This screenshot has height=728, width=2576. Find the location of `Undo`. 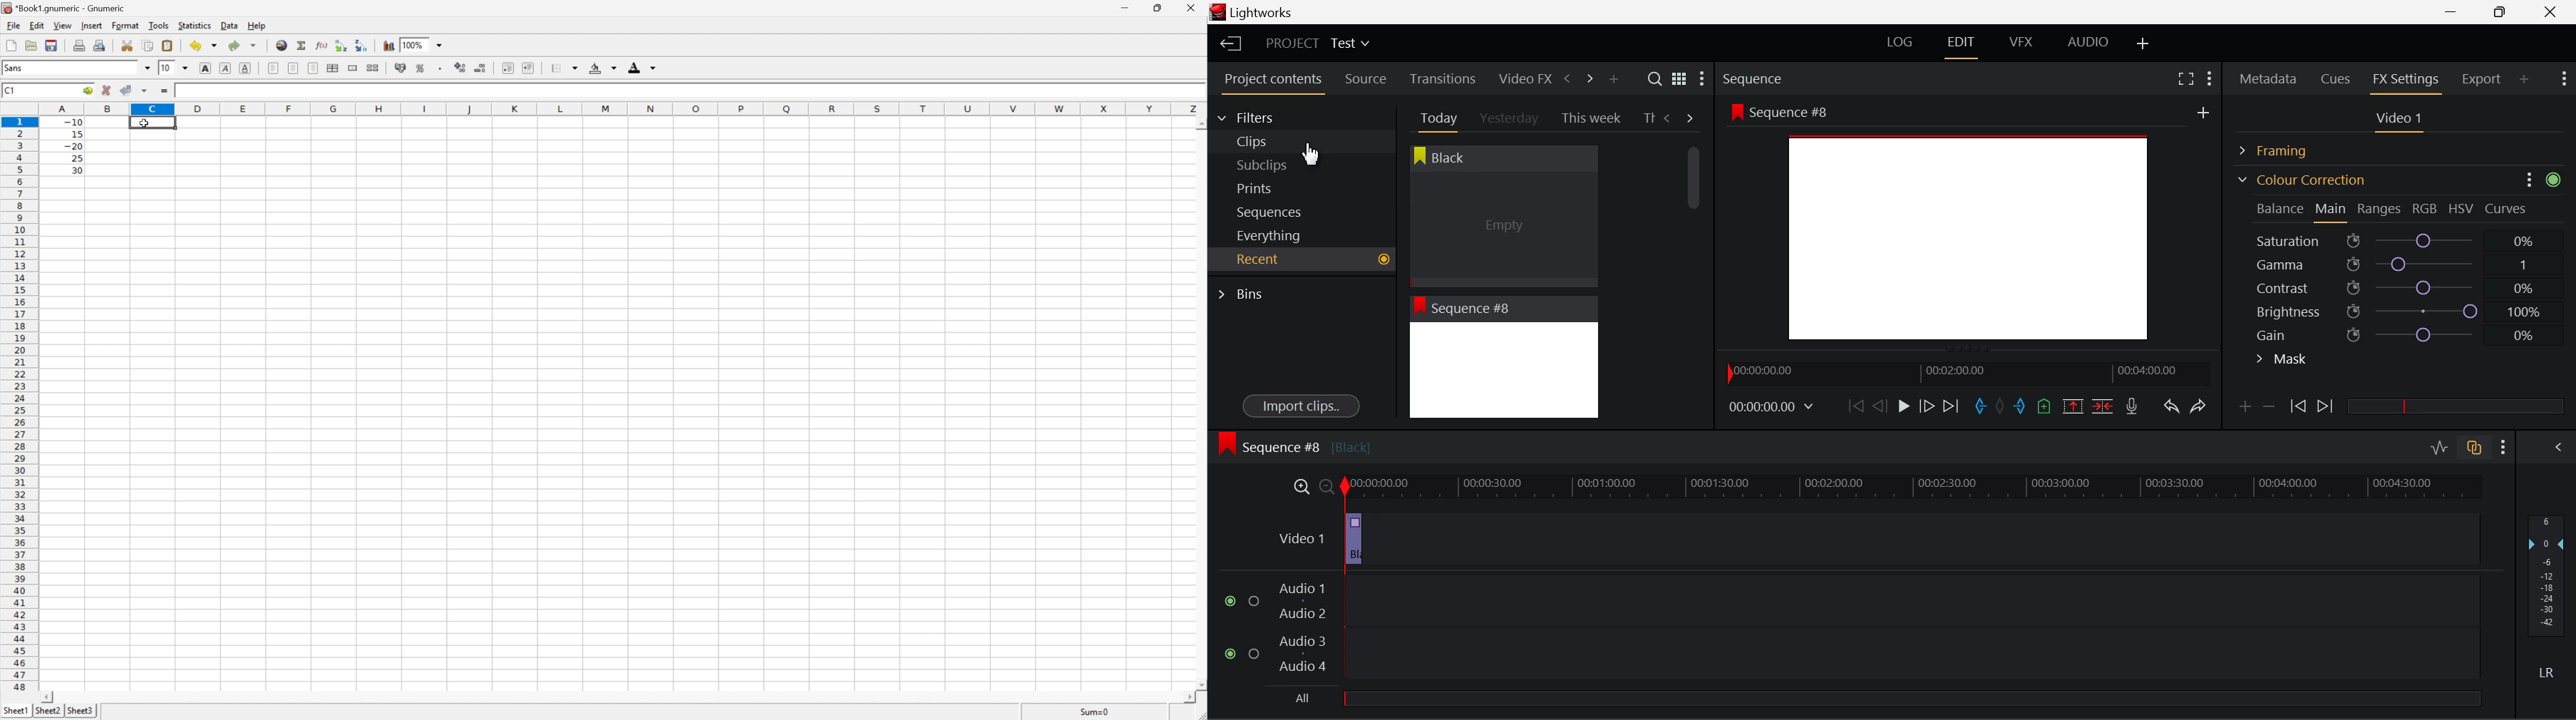

Undo is located at coordinates (2170, 409).